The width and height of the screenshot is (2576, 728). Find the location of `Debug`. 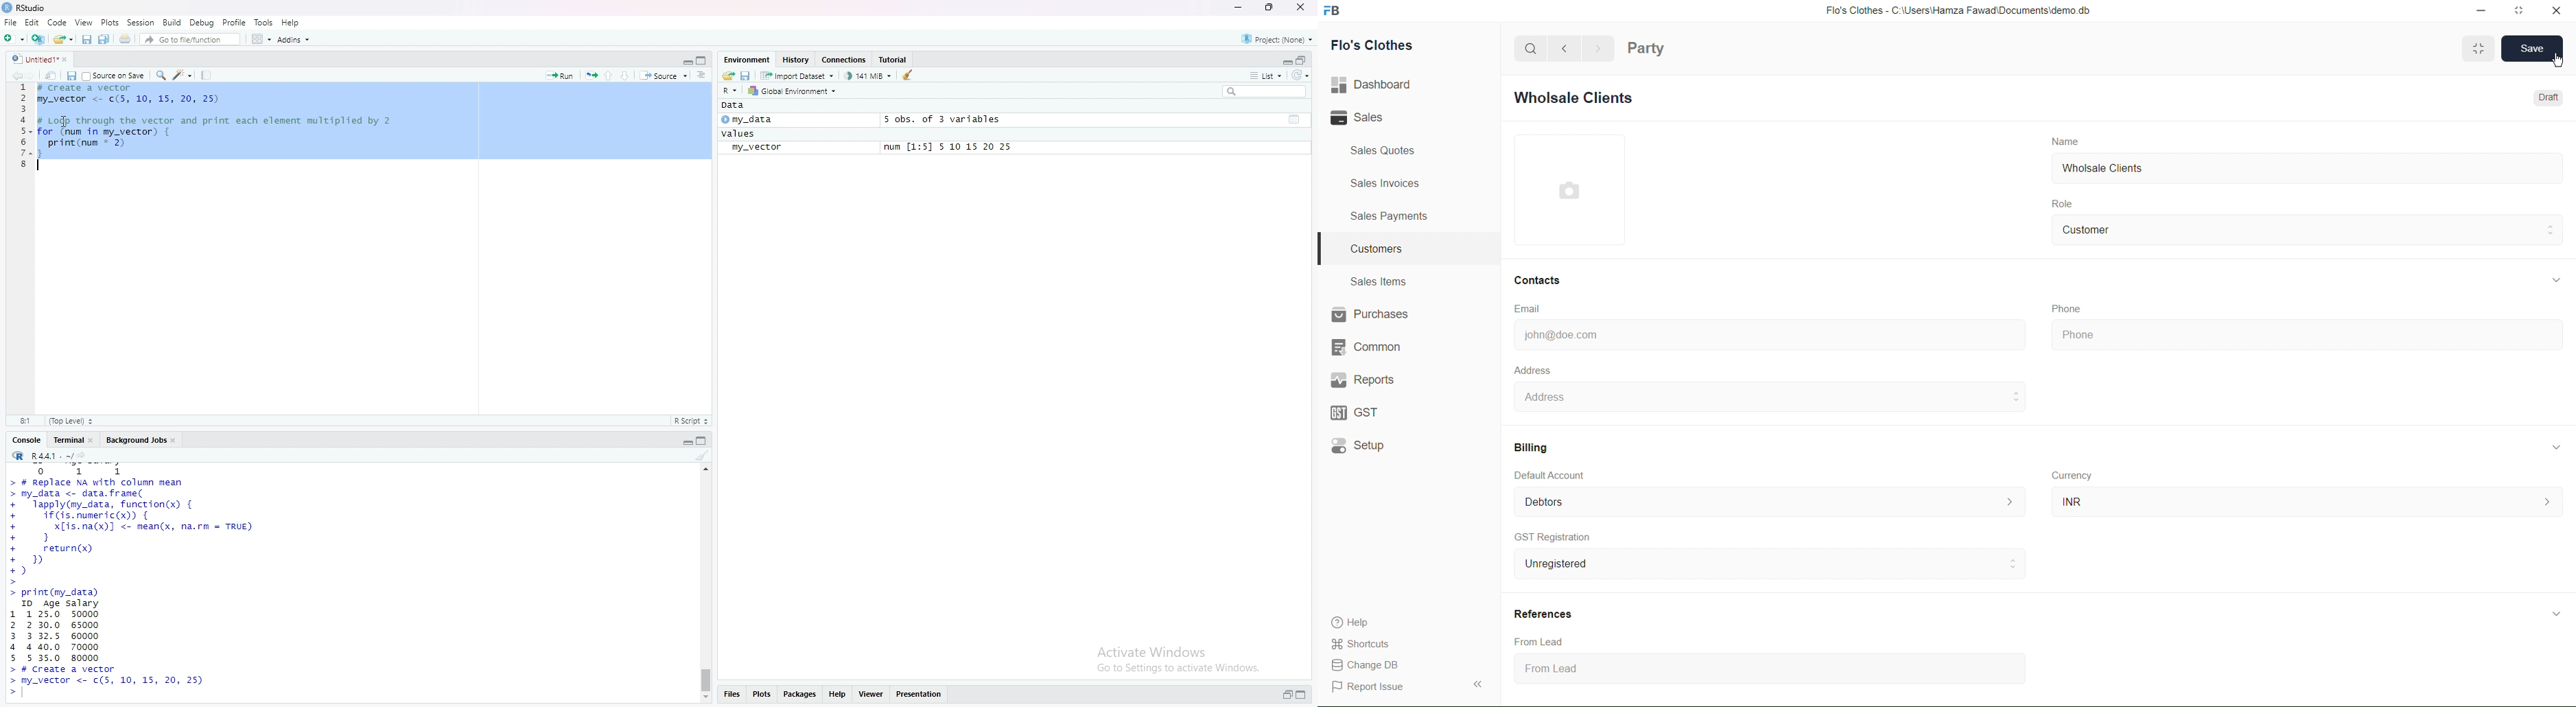

Debug is located at coordinates (203, 23).